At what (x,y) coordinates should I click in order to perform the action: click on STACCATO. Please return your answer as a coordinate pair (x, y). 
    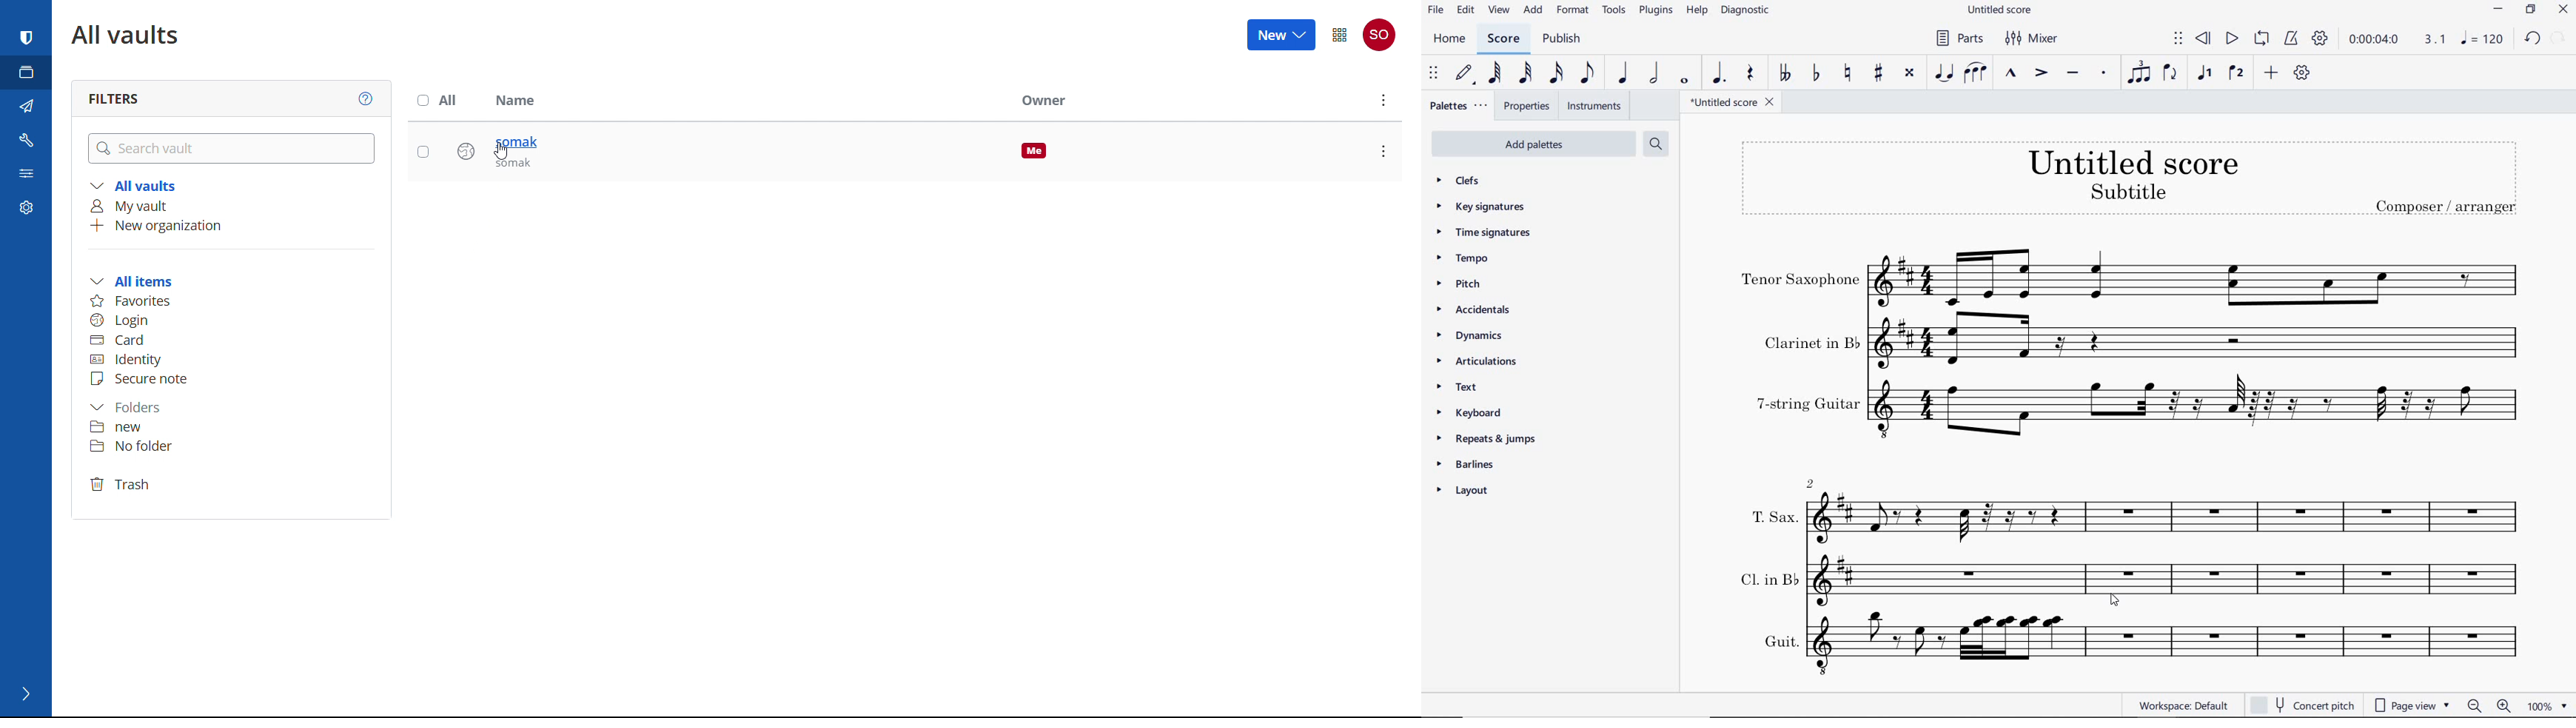
    Looking at the image, I should click on (2105, 75).